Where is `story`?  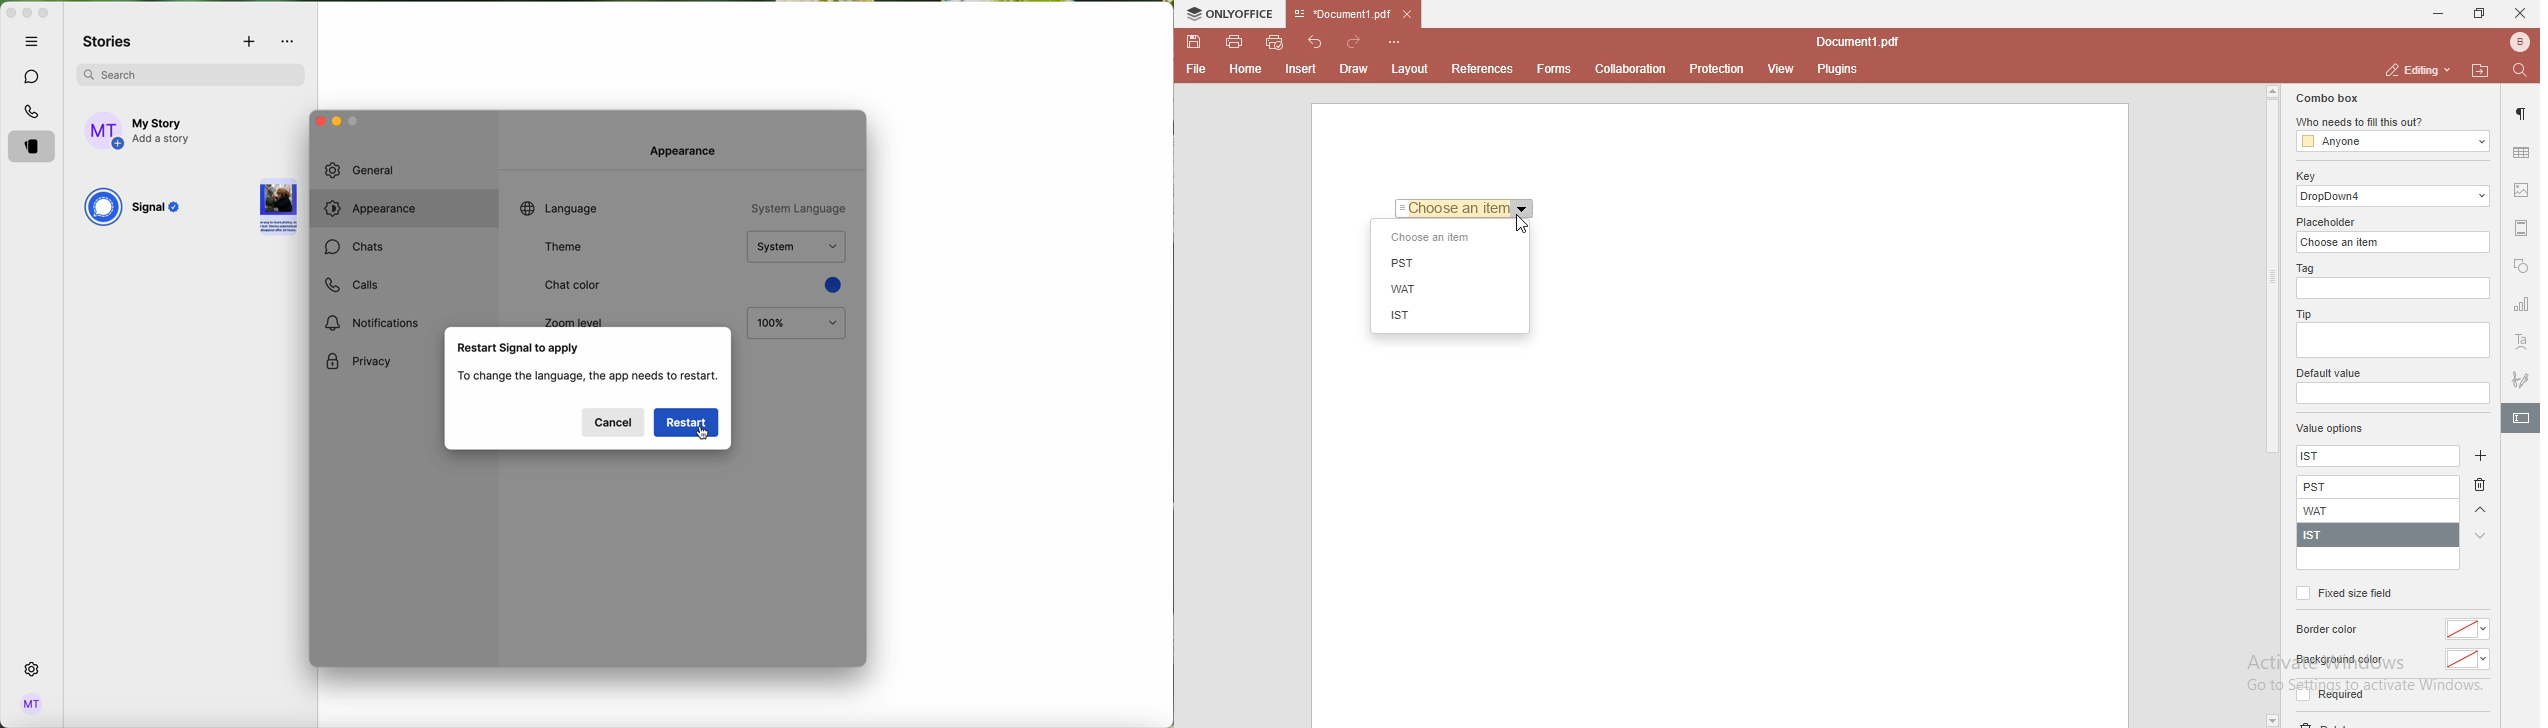 story is located at coordinates (278, 208).